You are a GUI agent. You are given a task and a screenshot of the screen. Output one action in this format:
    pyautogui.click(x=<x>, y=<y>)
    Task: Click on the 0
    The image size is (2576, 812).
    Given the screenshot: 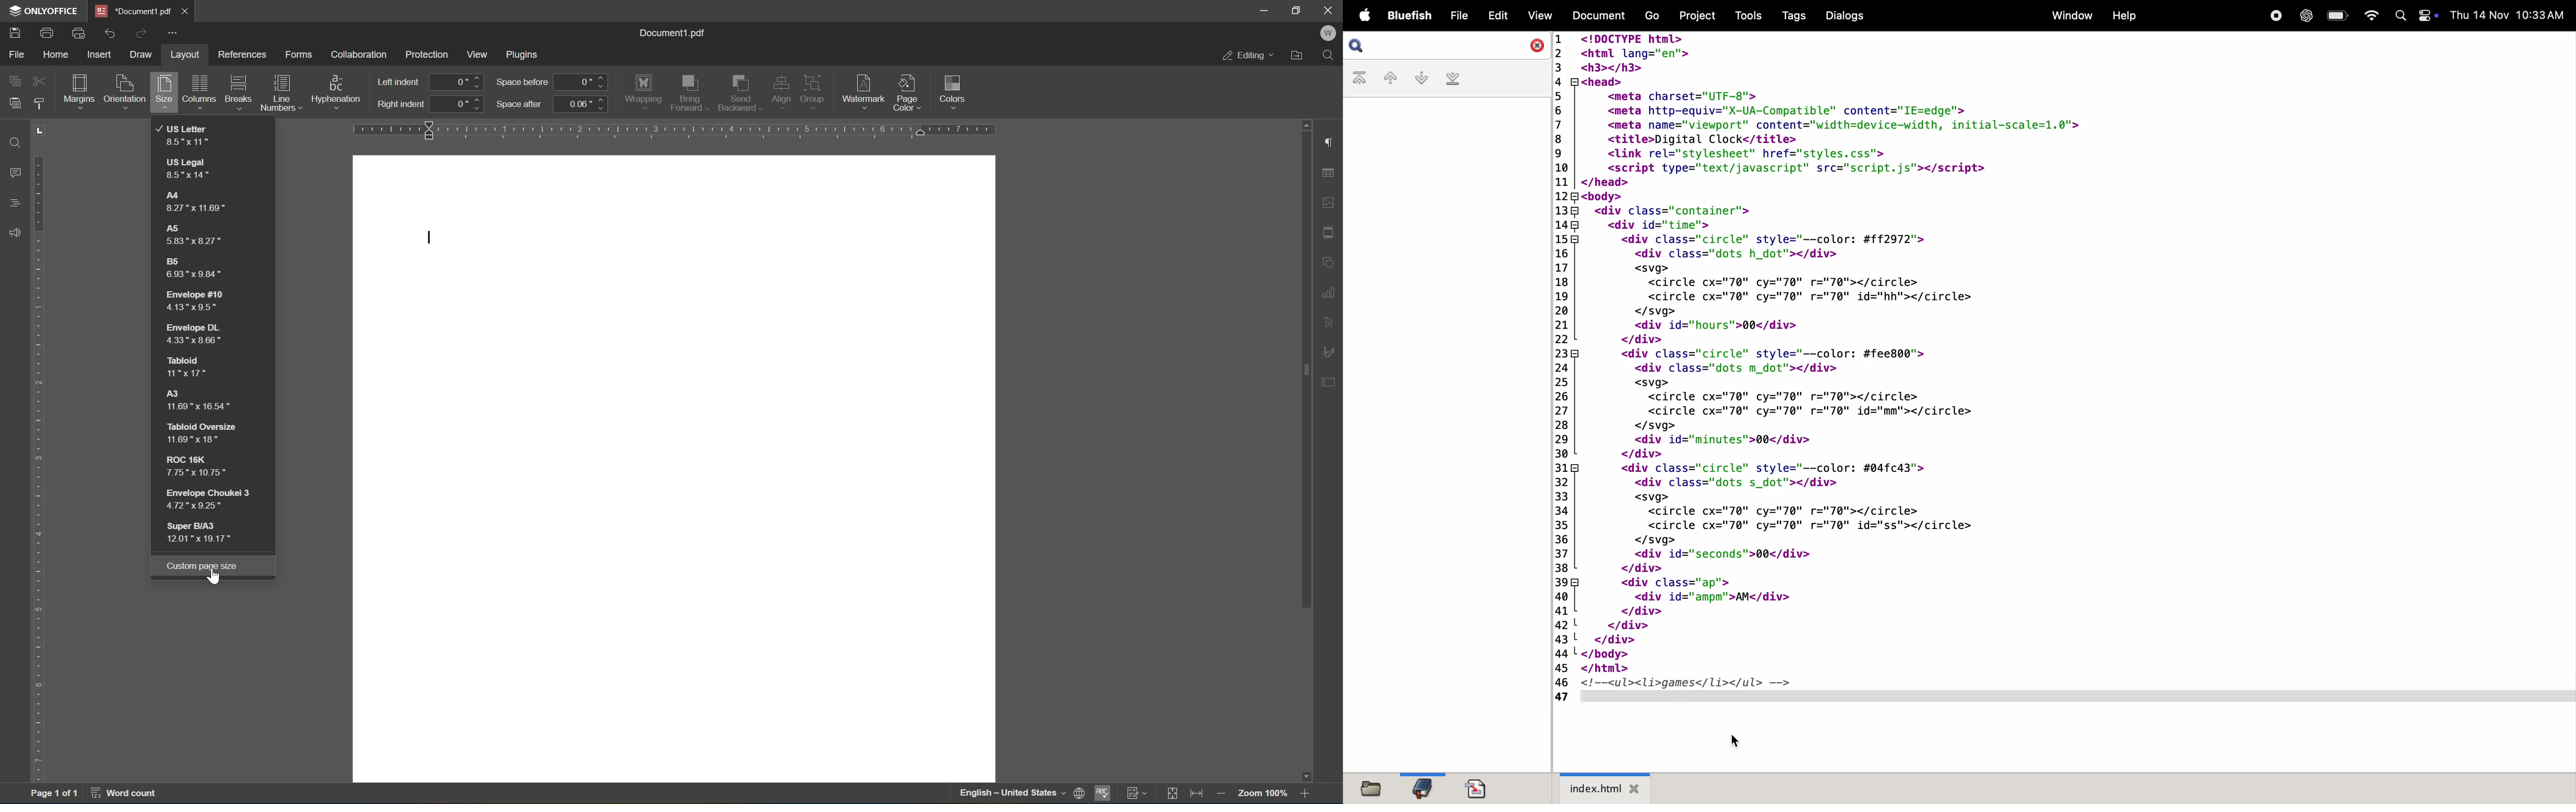 What is the action you would take?
    pyautogui.click(x=458, y=81)
    